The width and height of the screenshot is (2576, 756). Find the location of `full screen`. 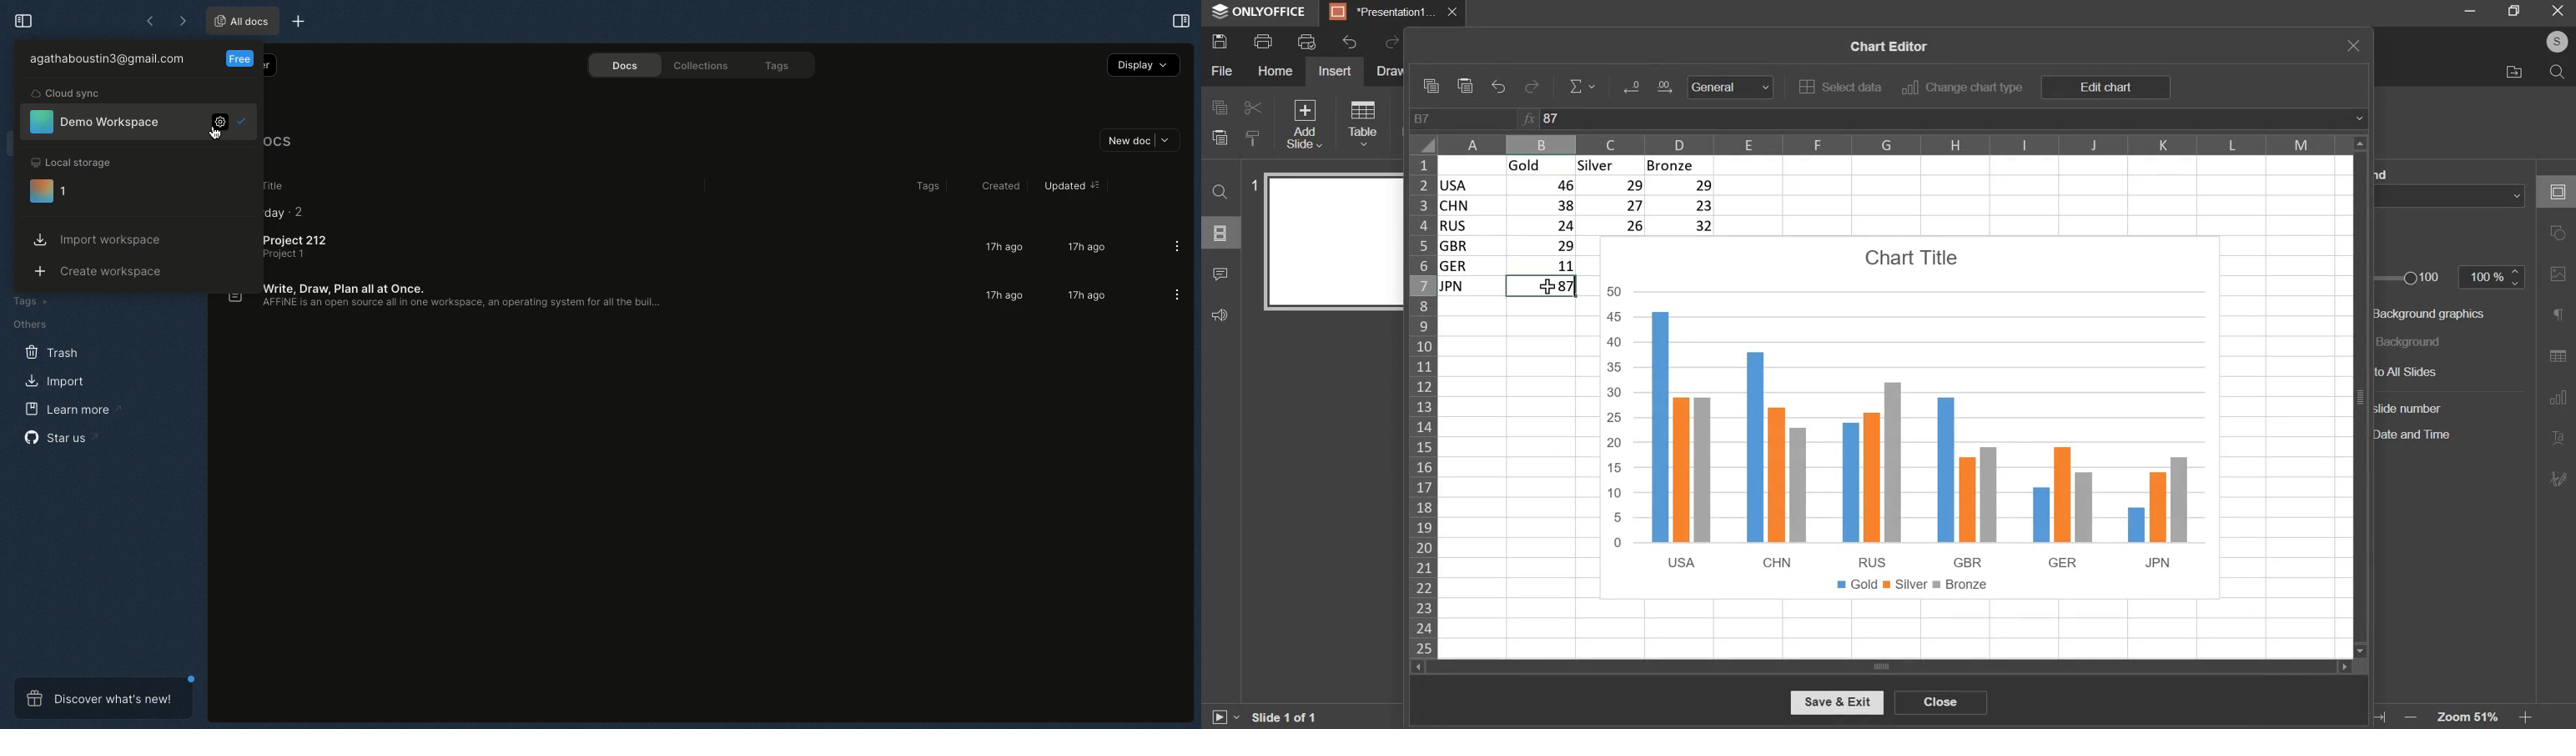

full screen is located at coordinates (2513, 10).